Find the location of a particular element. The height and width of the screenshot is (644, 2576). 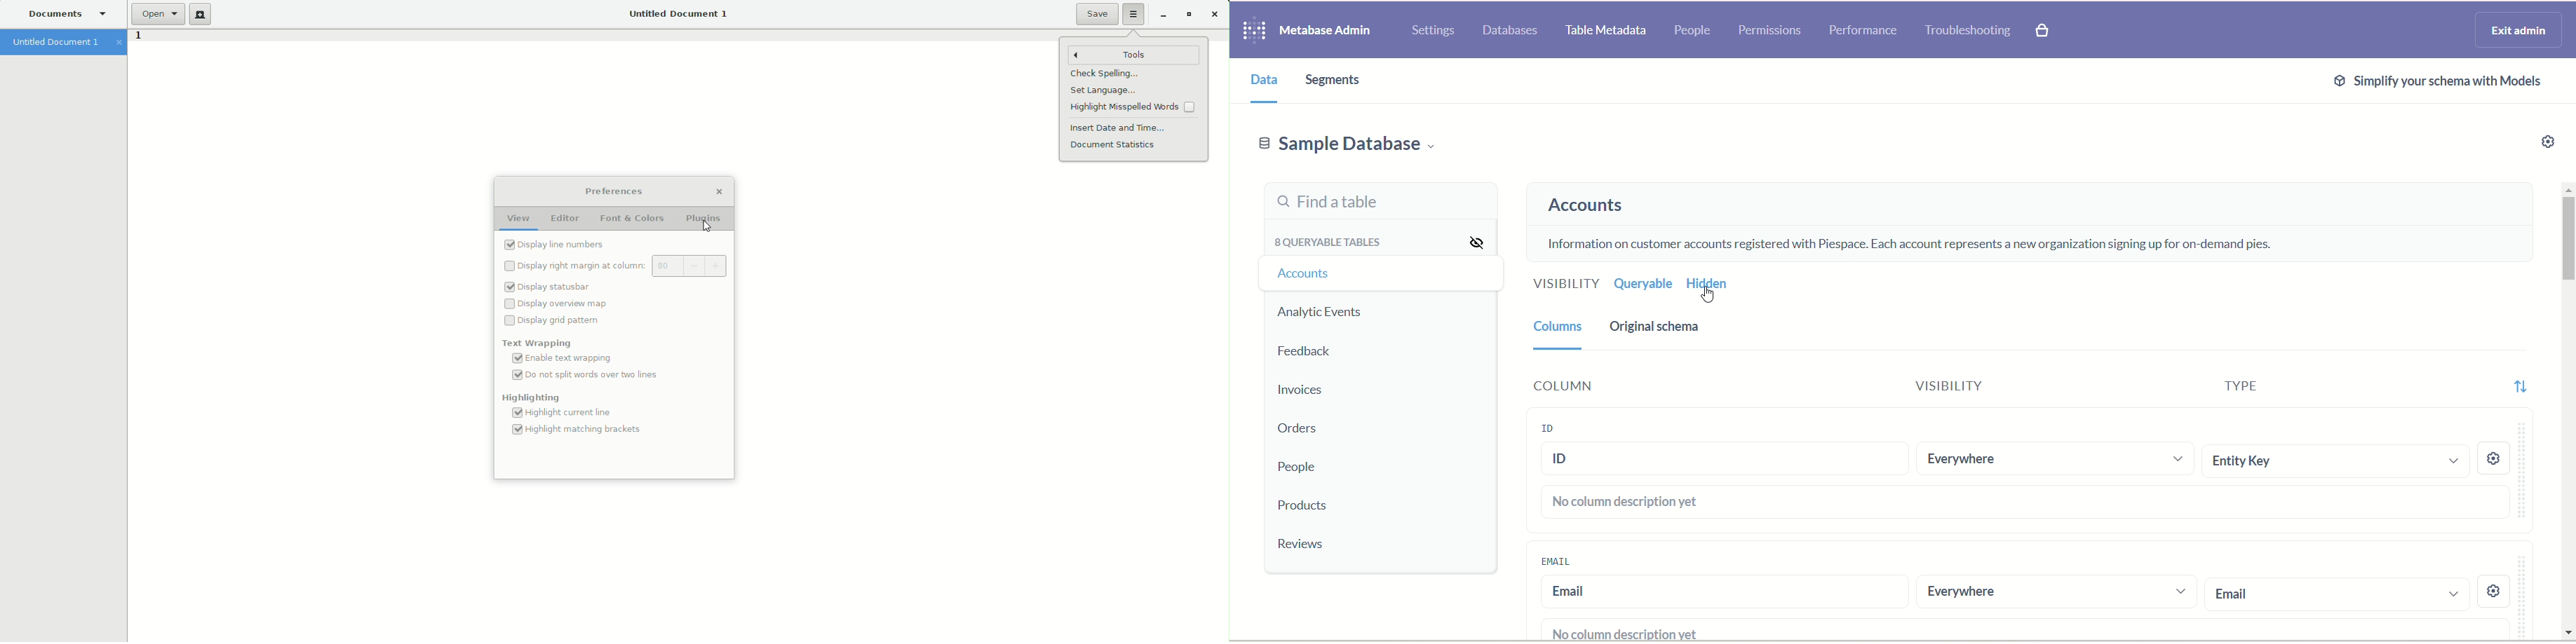

queryable is located at coordinates (1643, 286).